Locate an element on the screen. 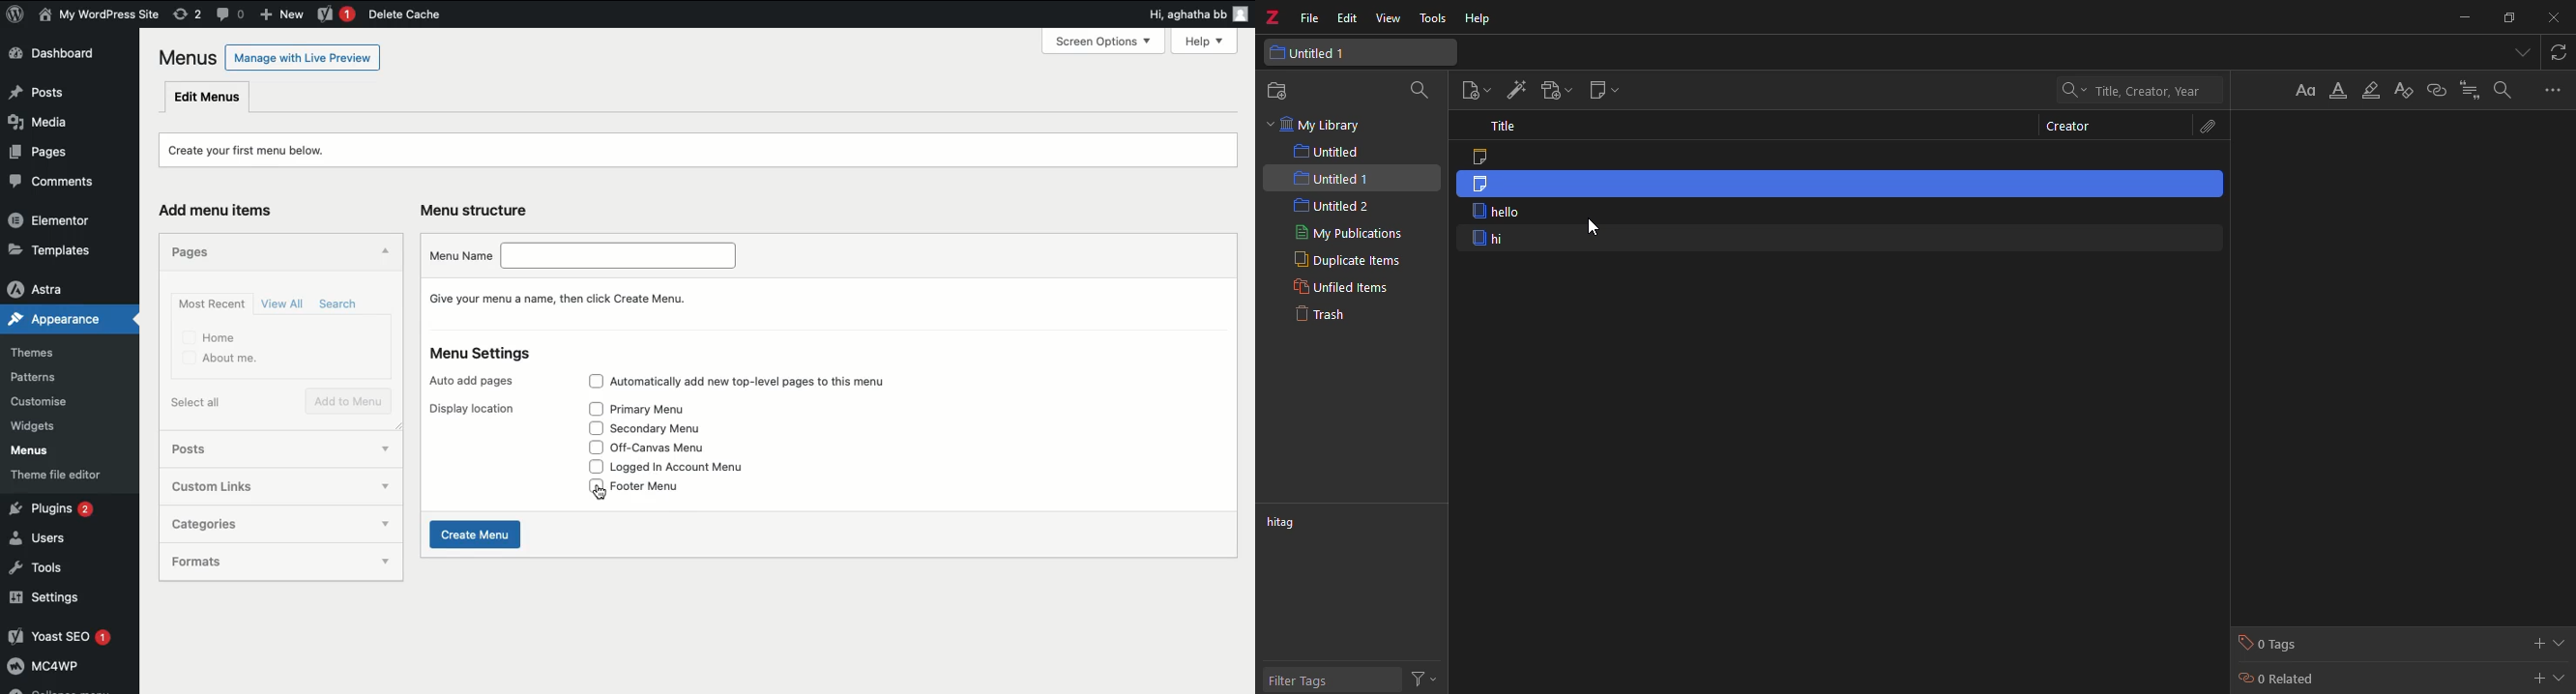  help is located at coordinates (1481, 19).